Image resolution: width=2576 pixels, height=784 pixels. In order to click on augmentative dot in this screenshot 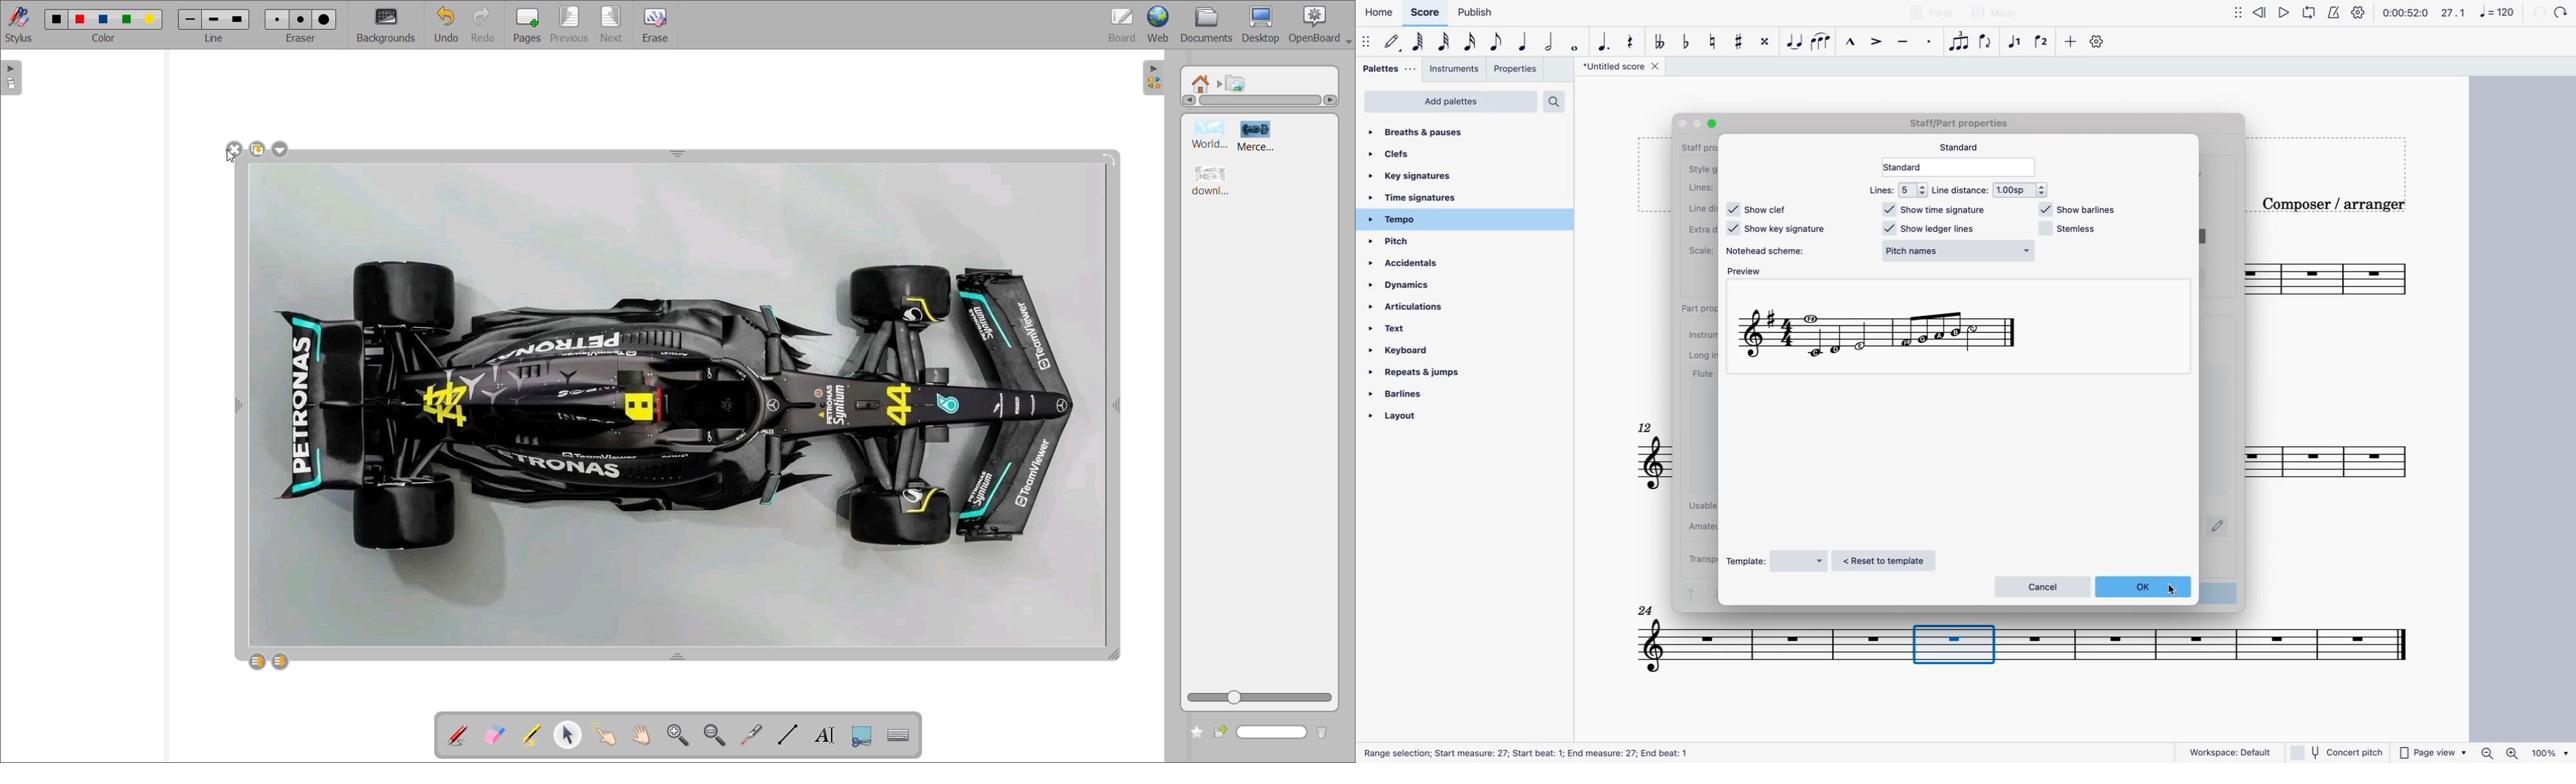, I will do `click(1605, 42)`.